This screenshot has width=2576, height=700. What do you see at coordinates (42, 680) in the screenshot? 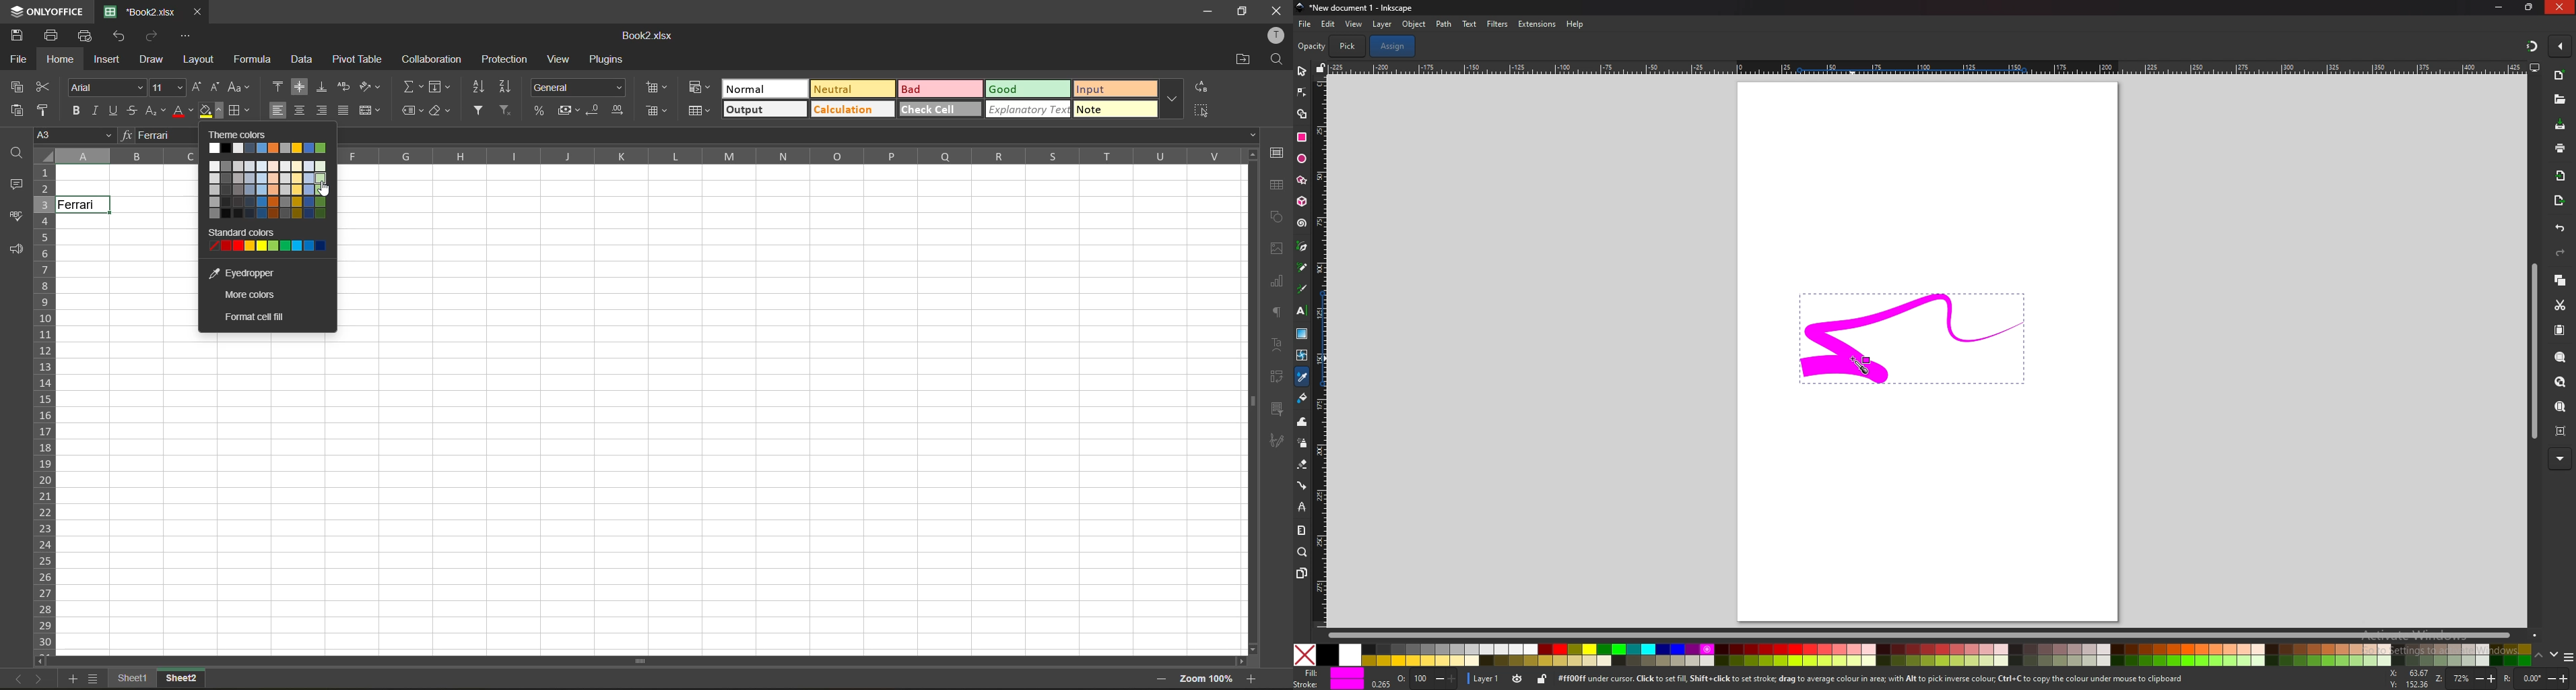
I see `next` at bounding box center [42, 680].